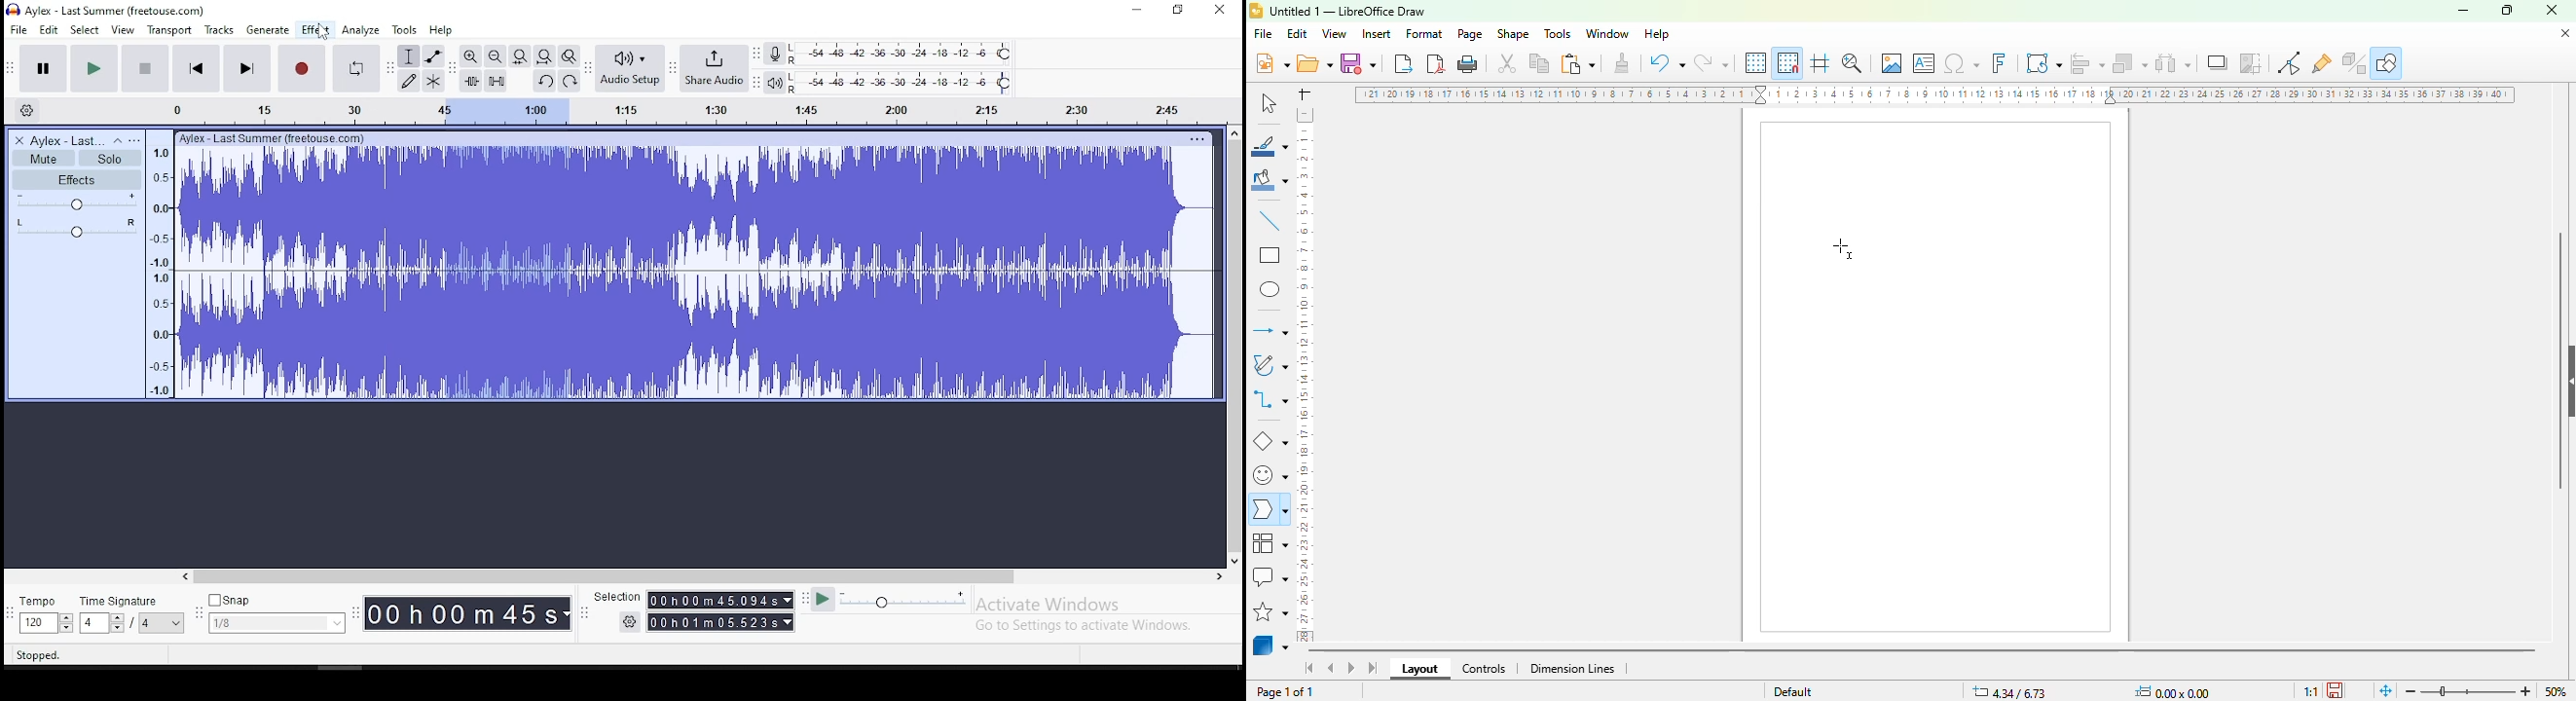 The image size is (2576, 728). I want to click on mute, so click(44, 158).